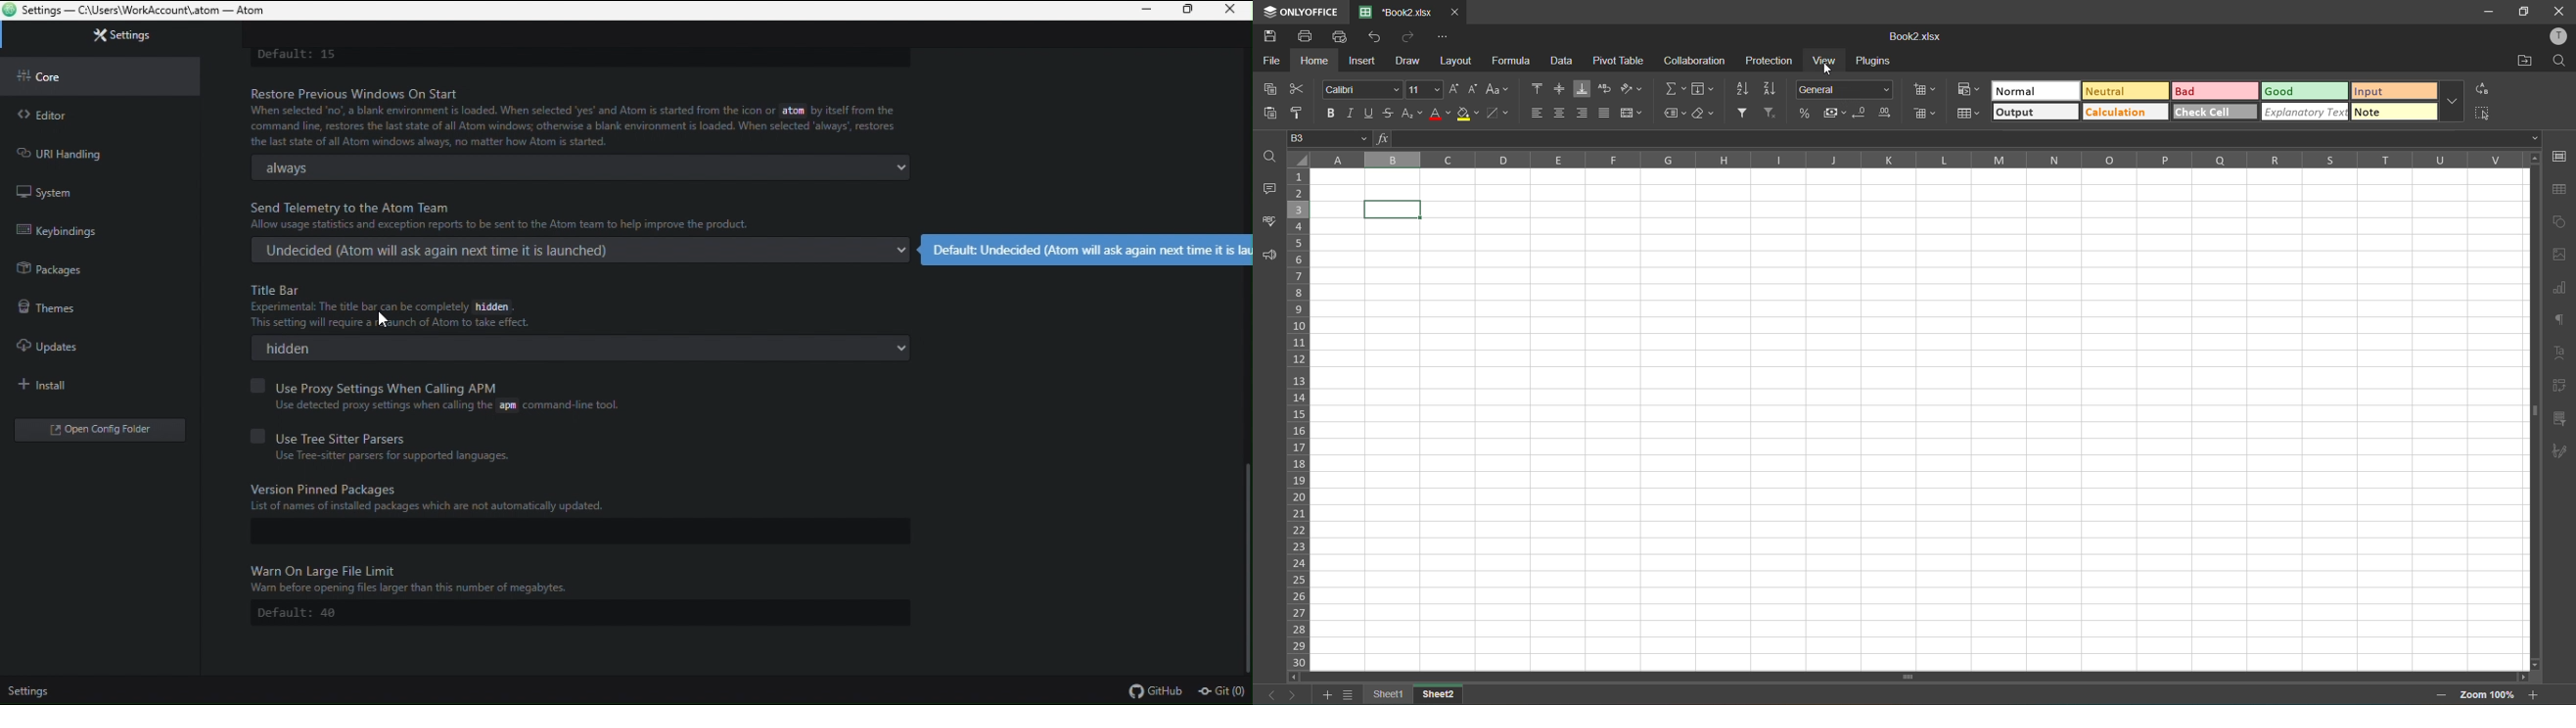 The width and height of the screenshot is (2576, 728). I want to click on zoom out, so click(2445, 695).